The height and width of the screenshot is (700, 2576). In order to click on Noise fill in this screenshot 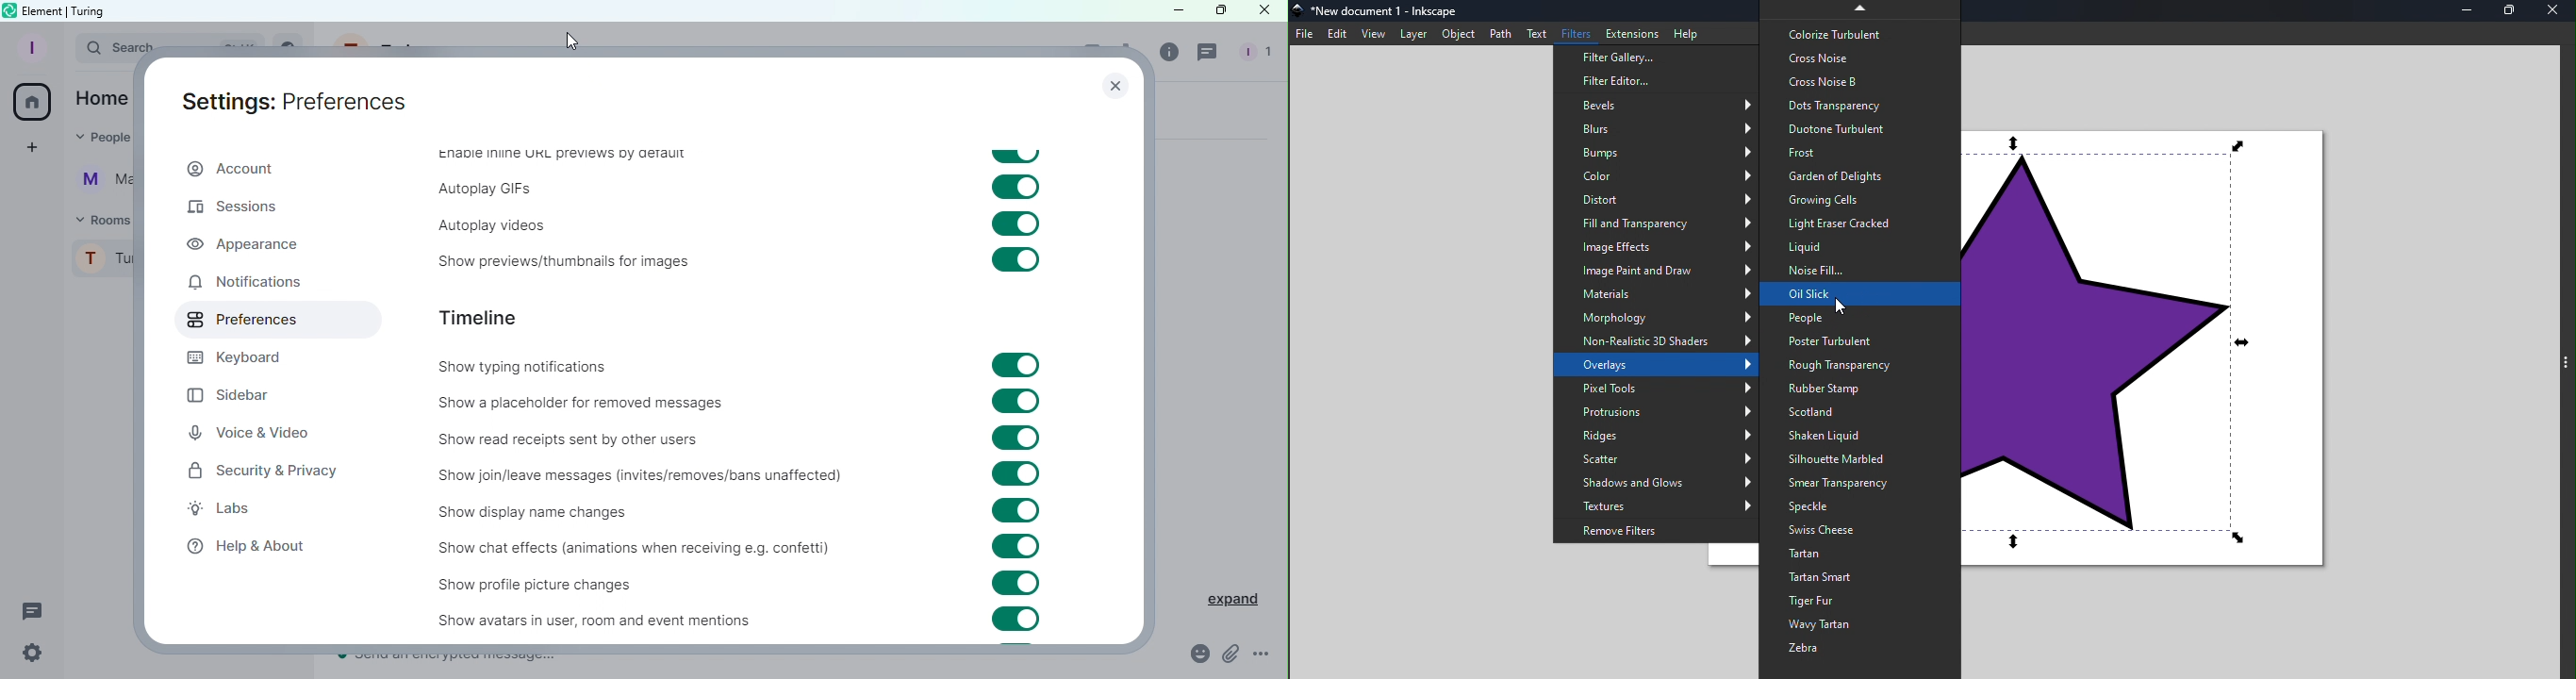, I will do `click(1858, 270)`.